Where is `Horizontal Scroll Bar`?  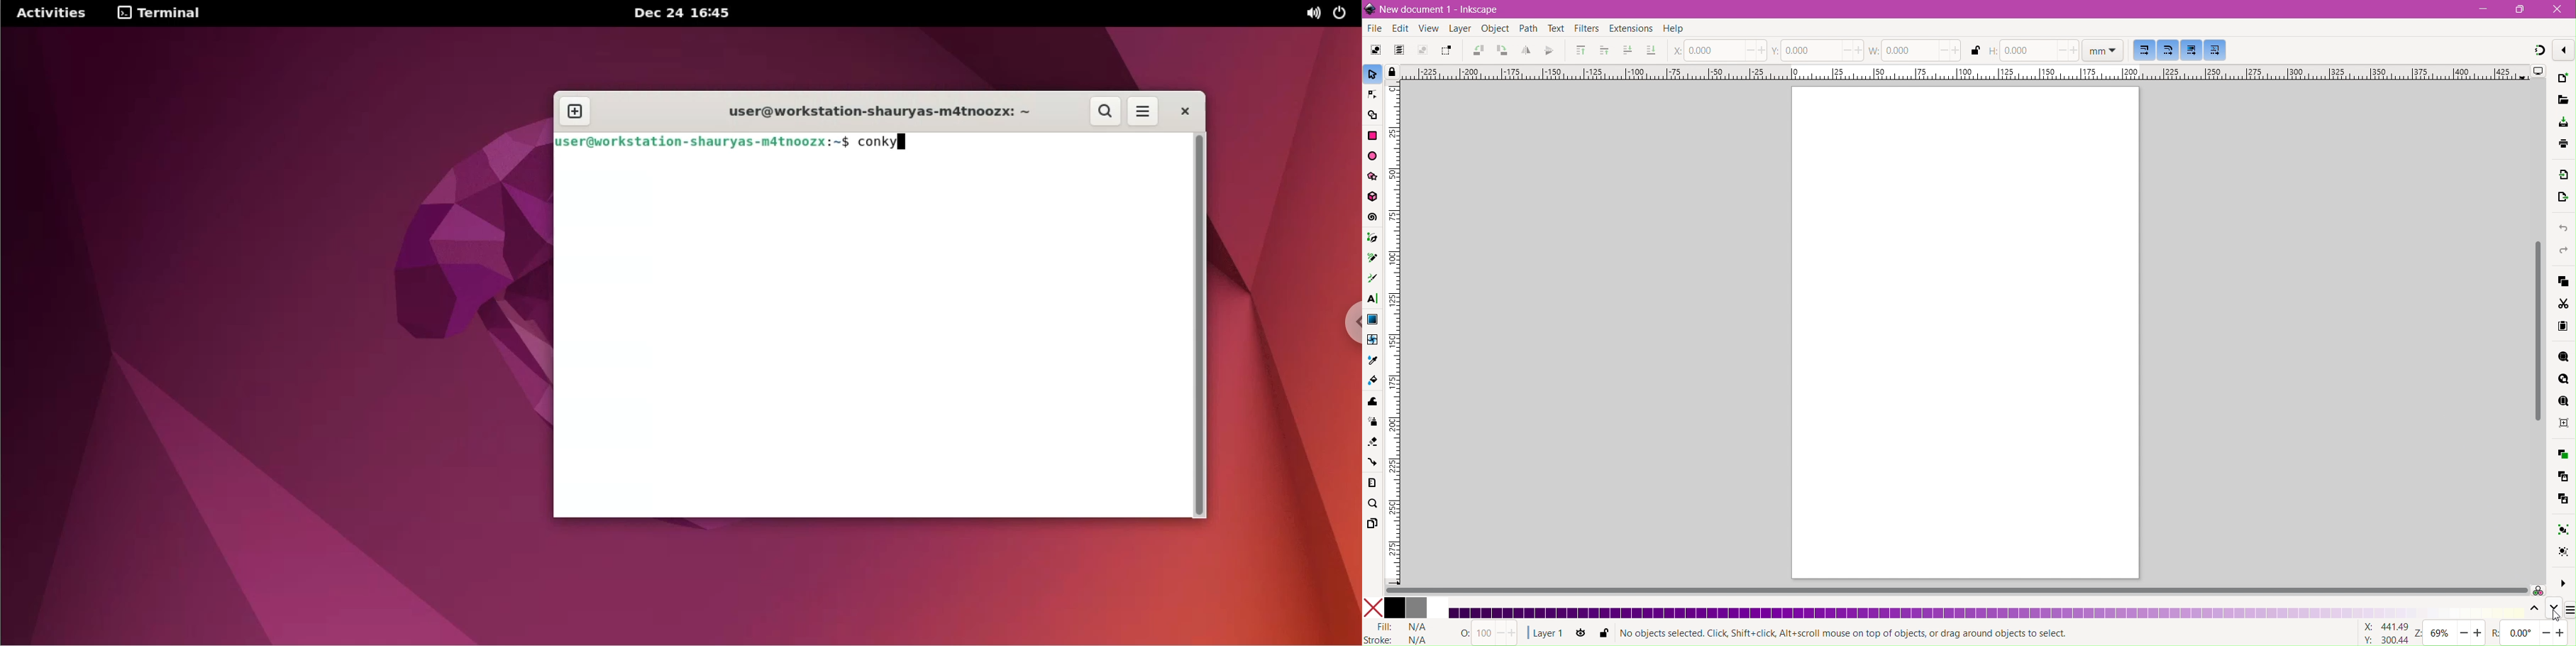
Horizontal Scroll Bar is located at coordinates (1954, 590).